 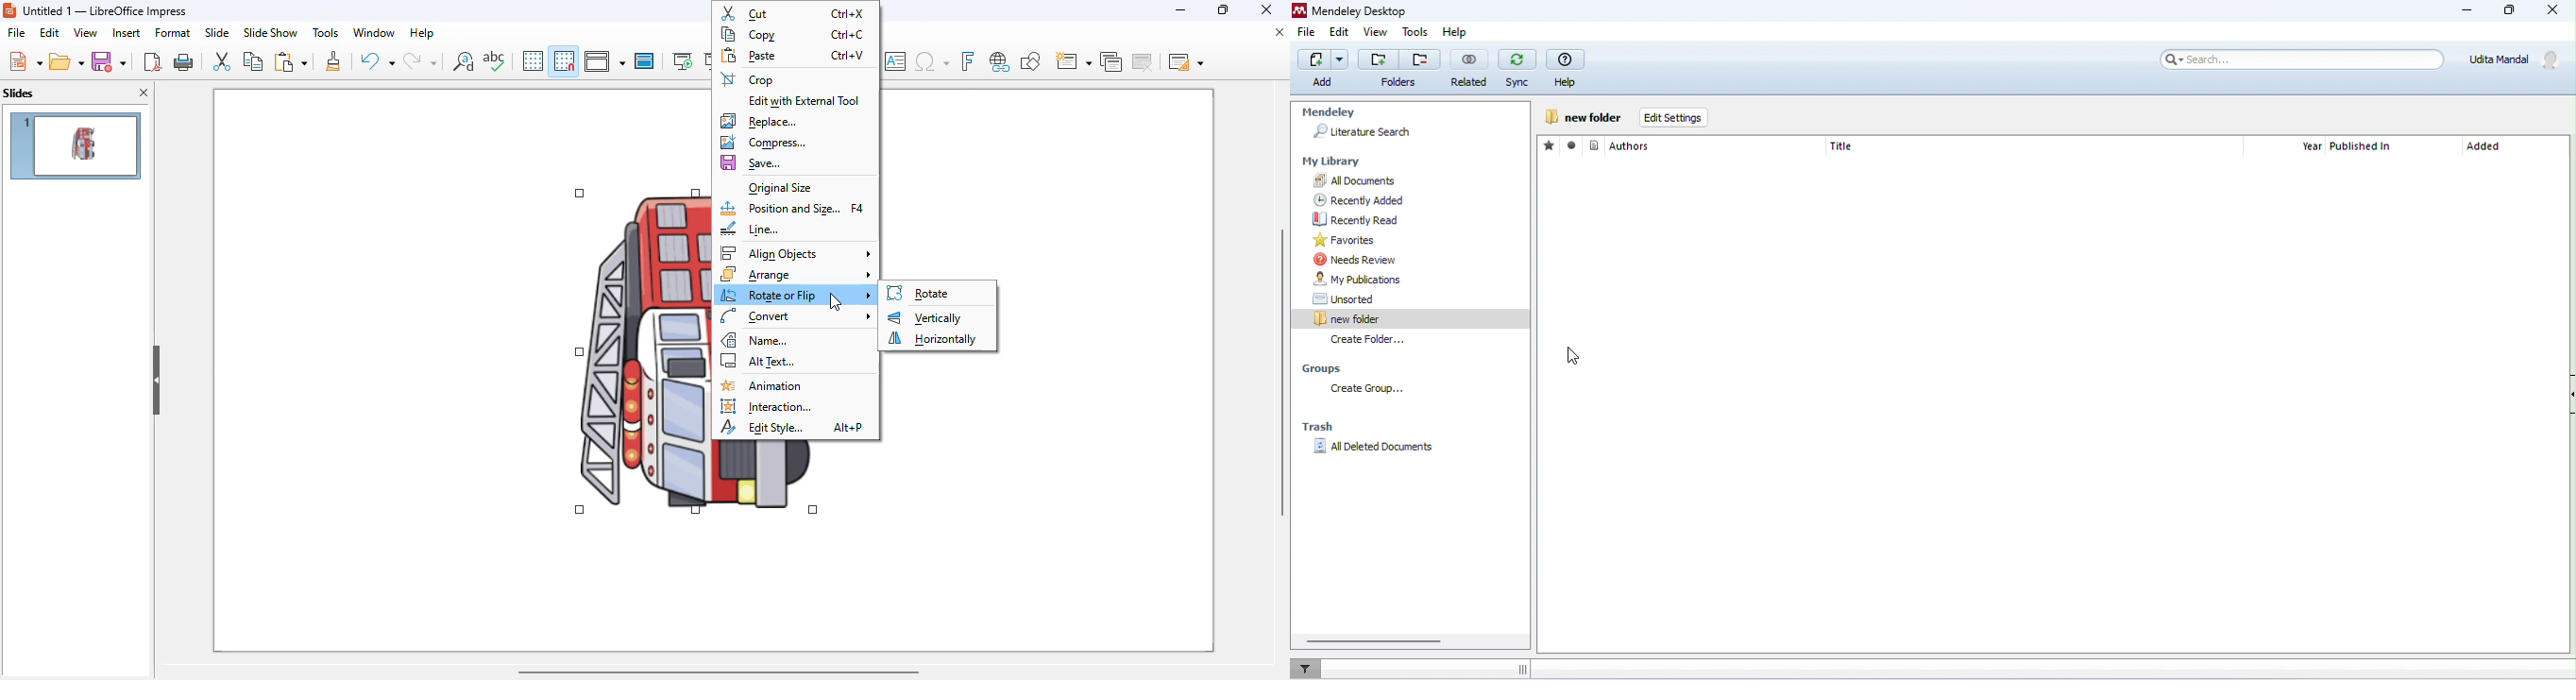 What do you see at coordinates (804, 101) in the screenshot?
I see `edit with external tool` at bounding box center [804, 101].